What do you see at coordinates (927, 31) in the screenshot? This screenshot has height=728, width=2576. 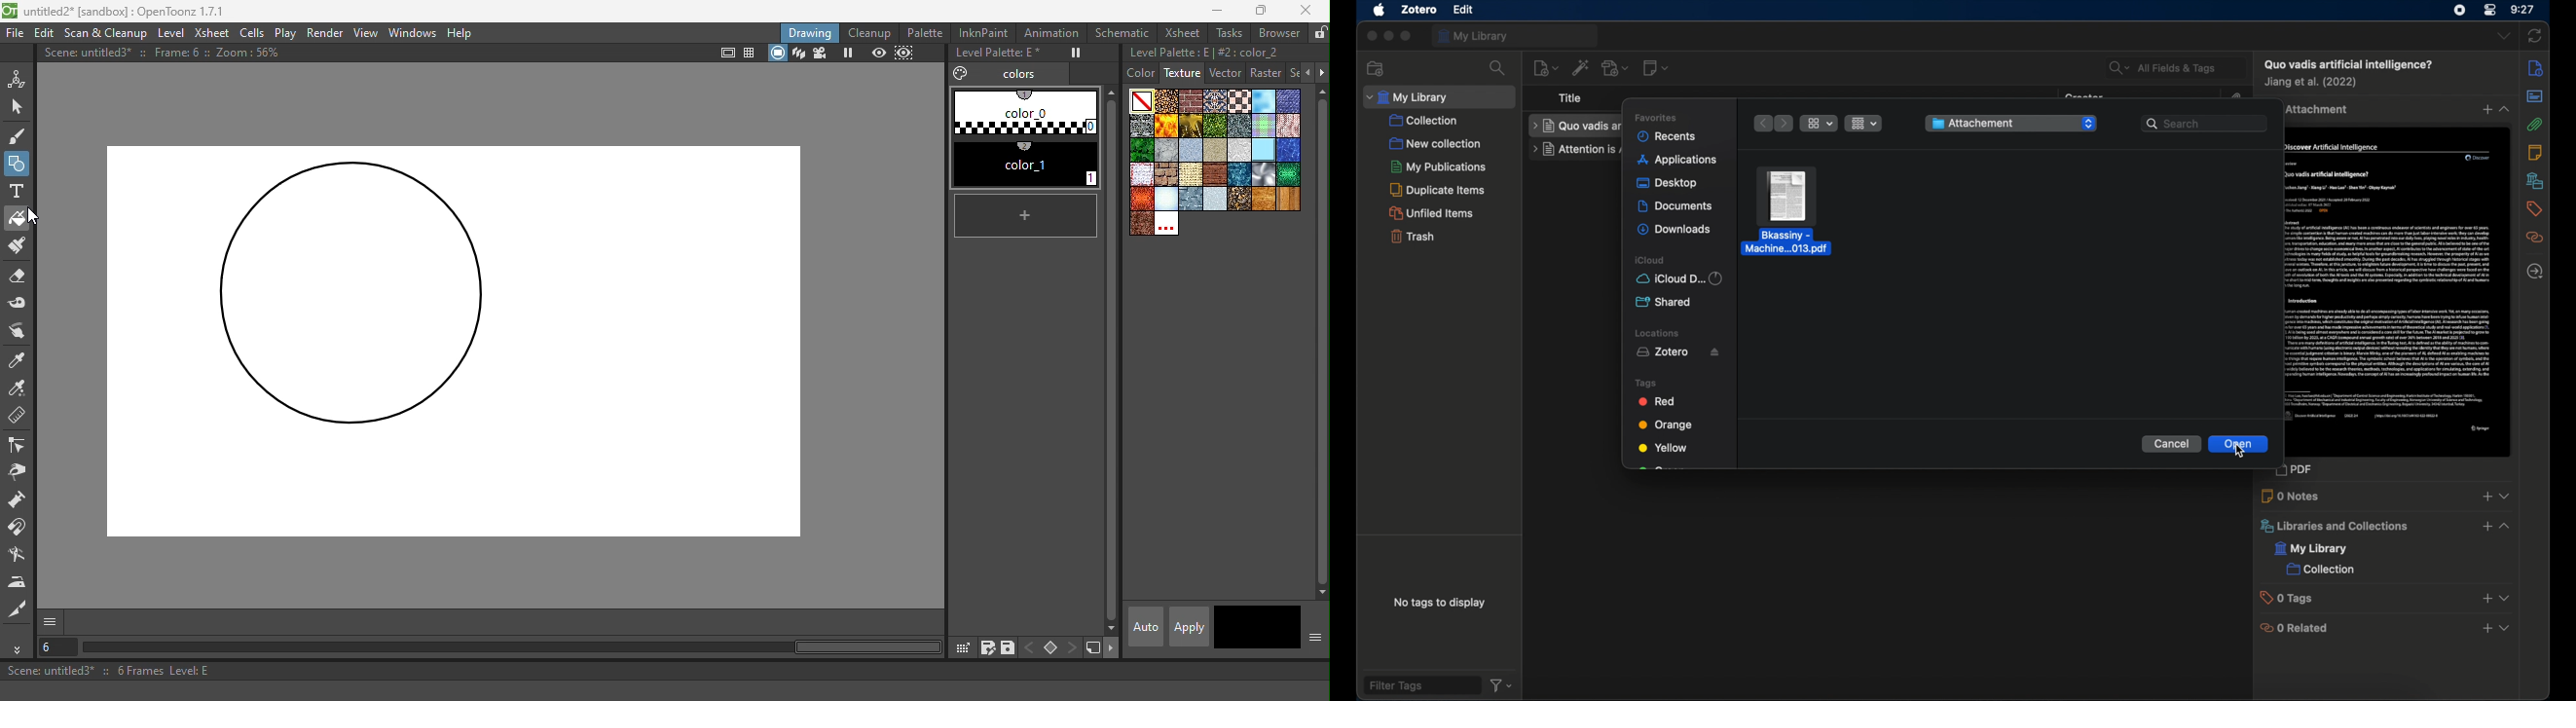 I see `Palette` at bounding box center [927, 31].